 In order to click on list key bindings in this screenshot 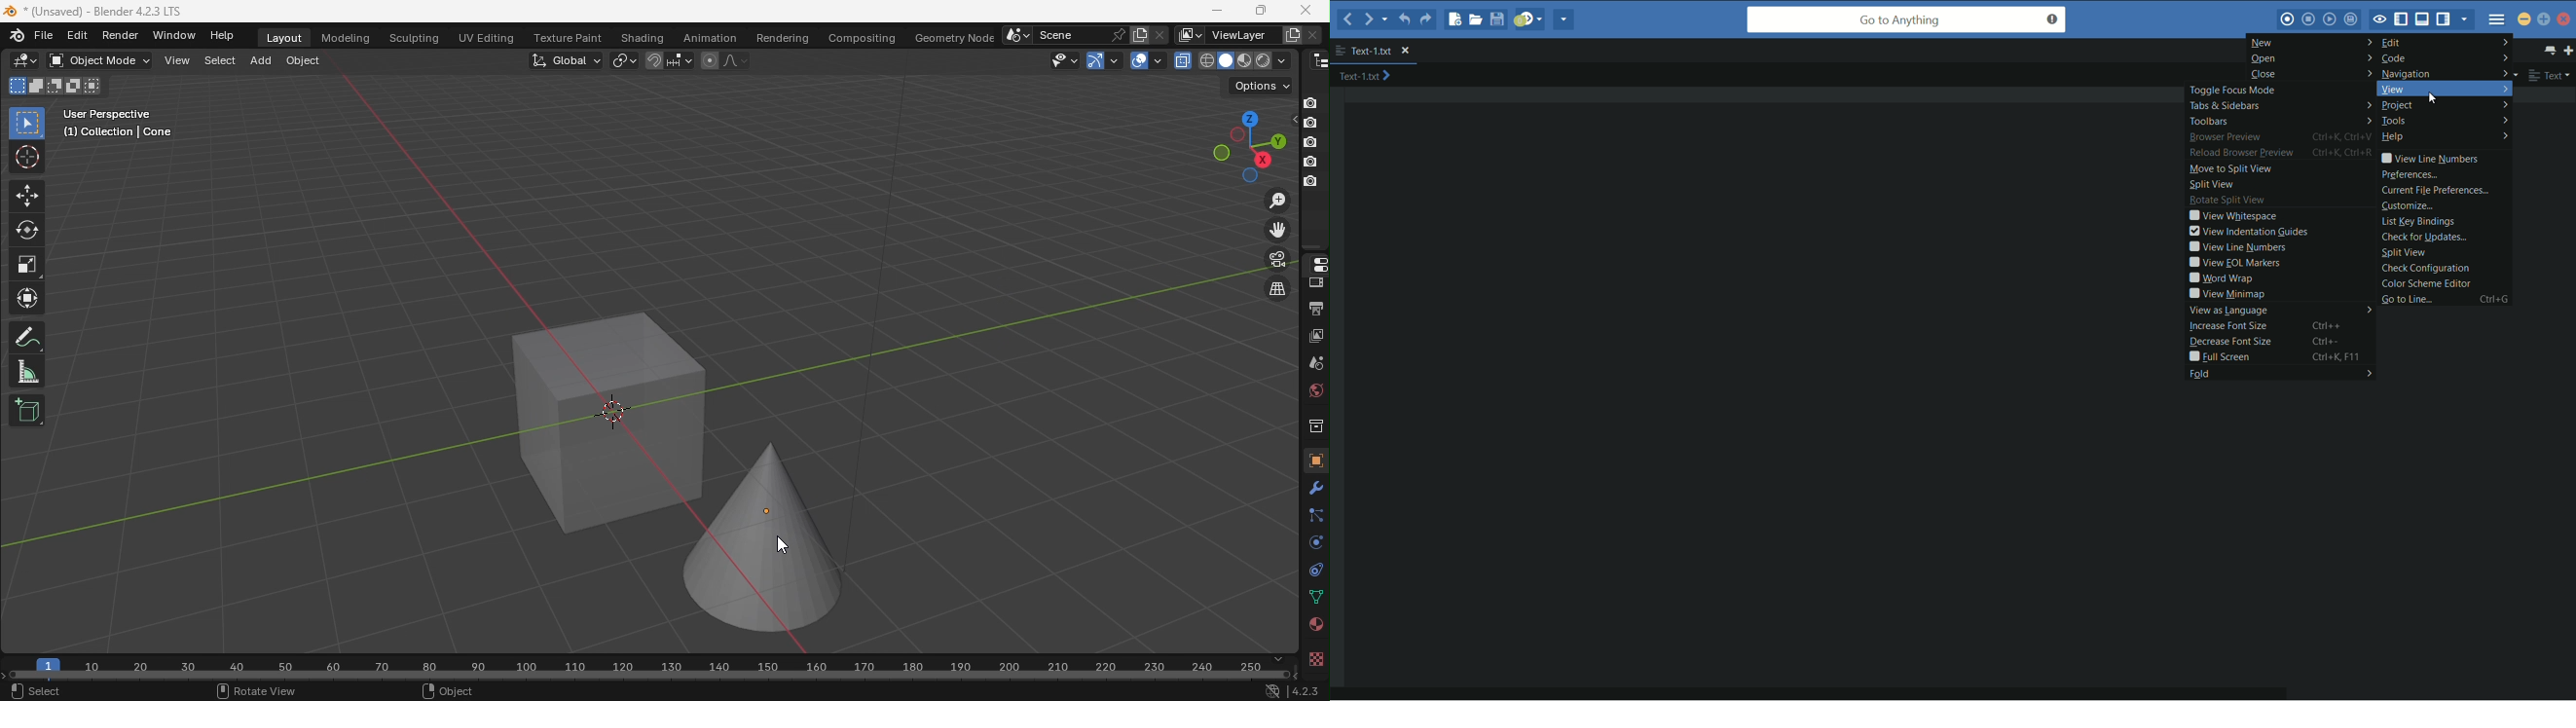, I will do `click(2417, 221)`.